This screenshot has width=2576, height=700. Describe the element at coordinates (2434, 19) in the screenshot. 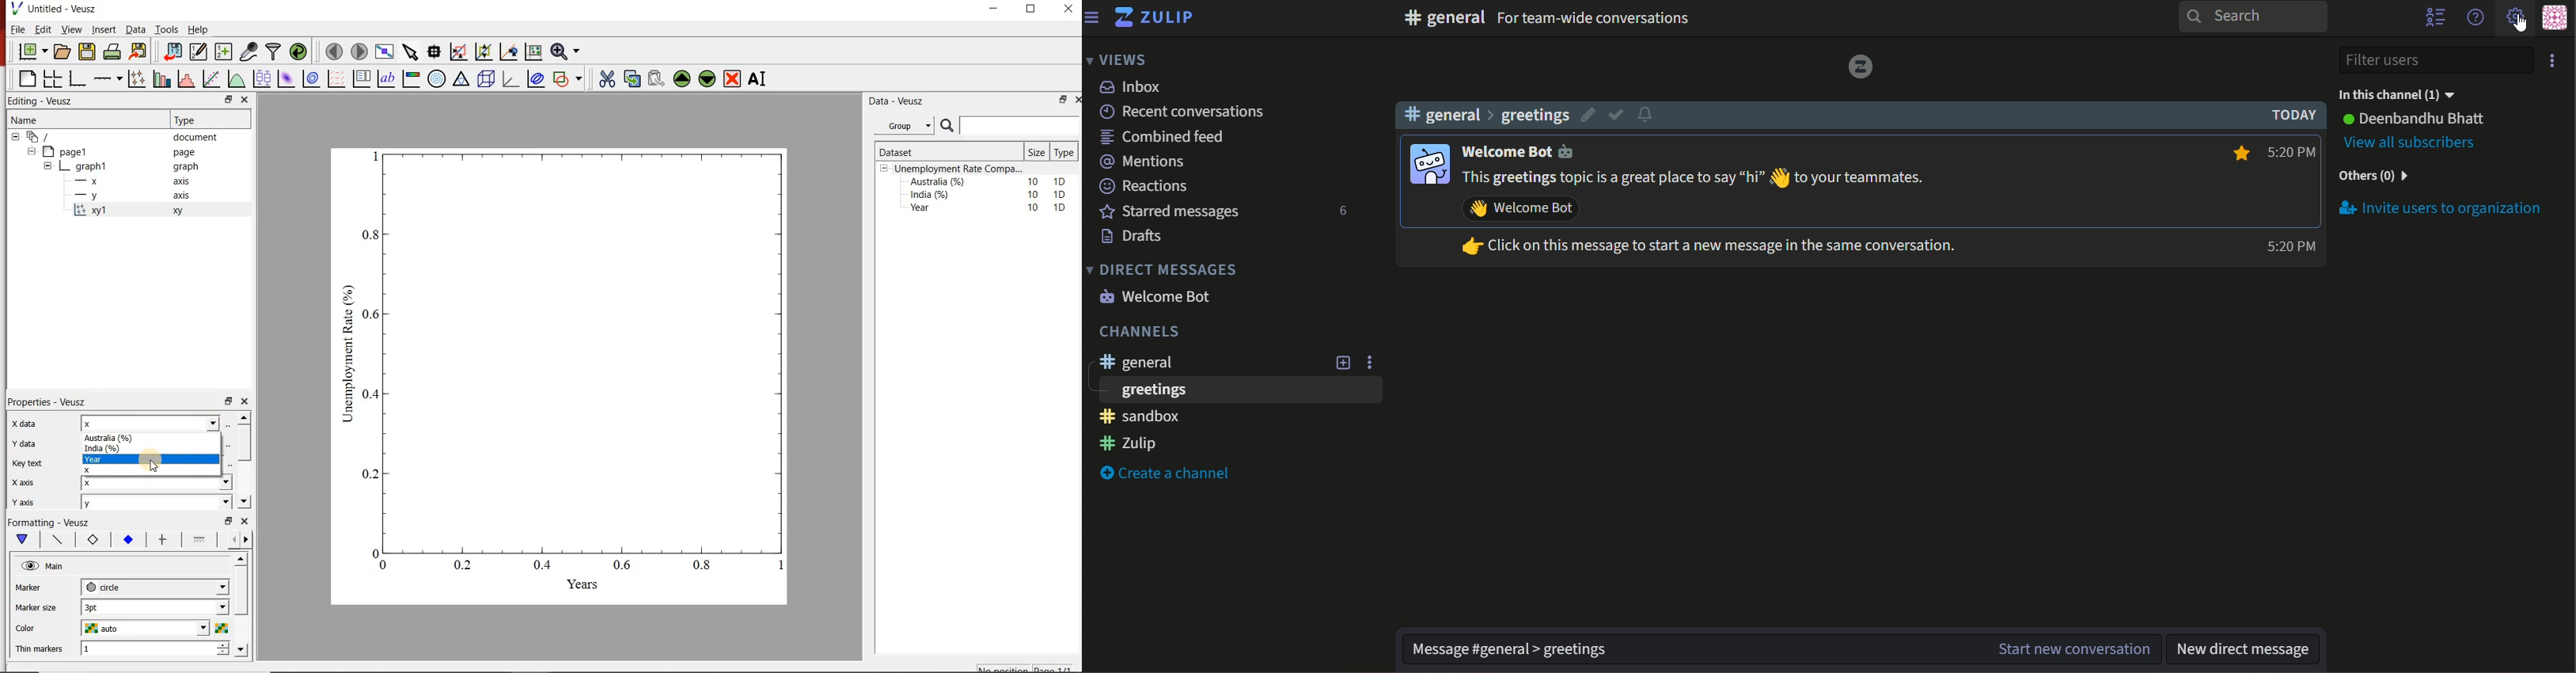

I see `options` at that location.